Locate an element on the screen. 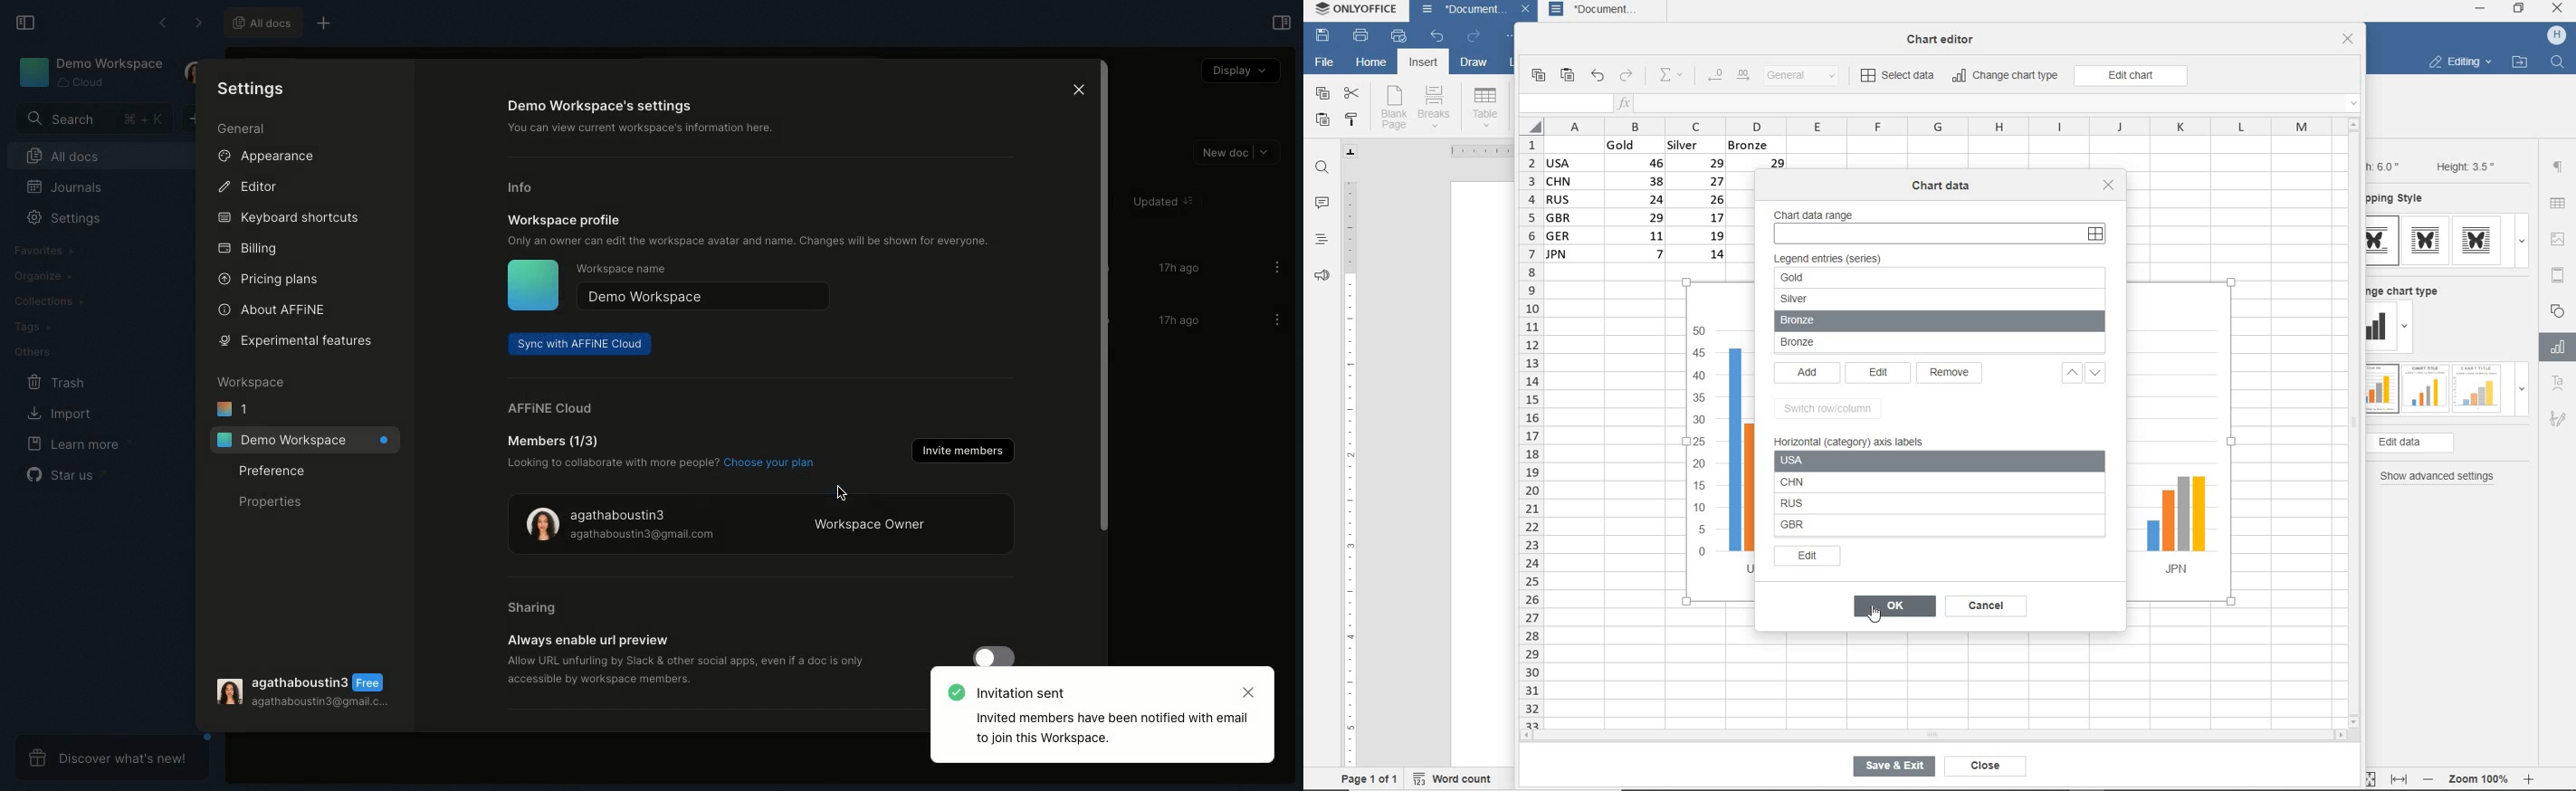 The width and height of the screenshot is (2576, 812). insert function is located at coordinates (1989, 104).